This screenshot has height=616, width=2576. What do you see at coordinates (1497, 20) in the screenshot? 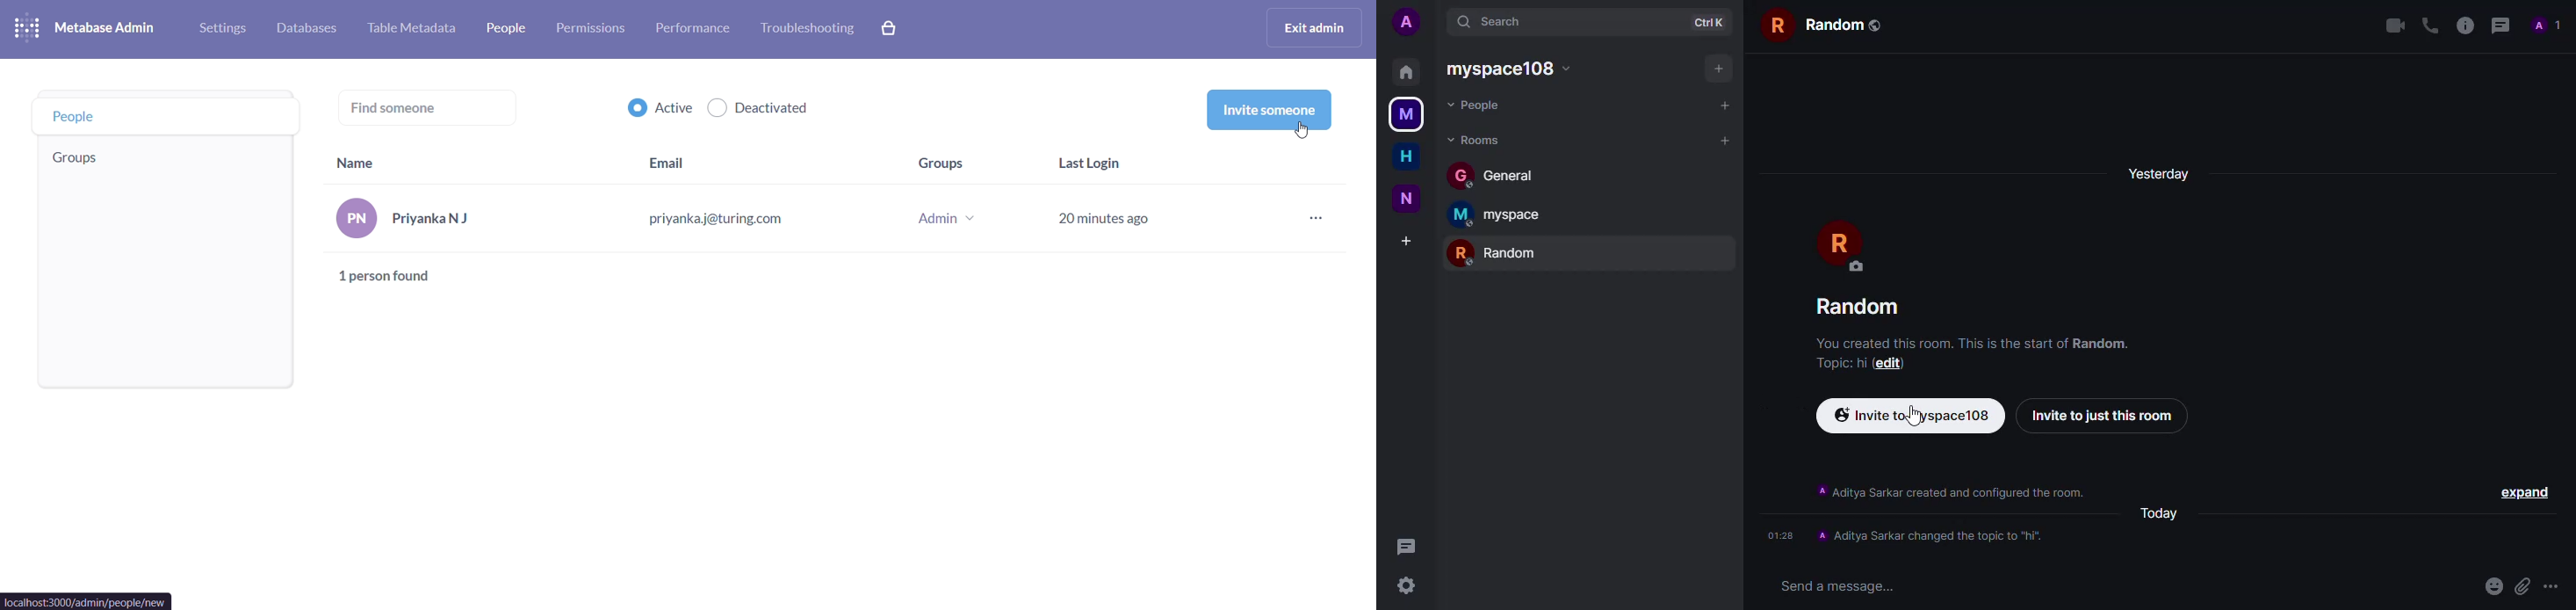
I see `search` at bounding box center [1497, 20].